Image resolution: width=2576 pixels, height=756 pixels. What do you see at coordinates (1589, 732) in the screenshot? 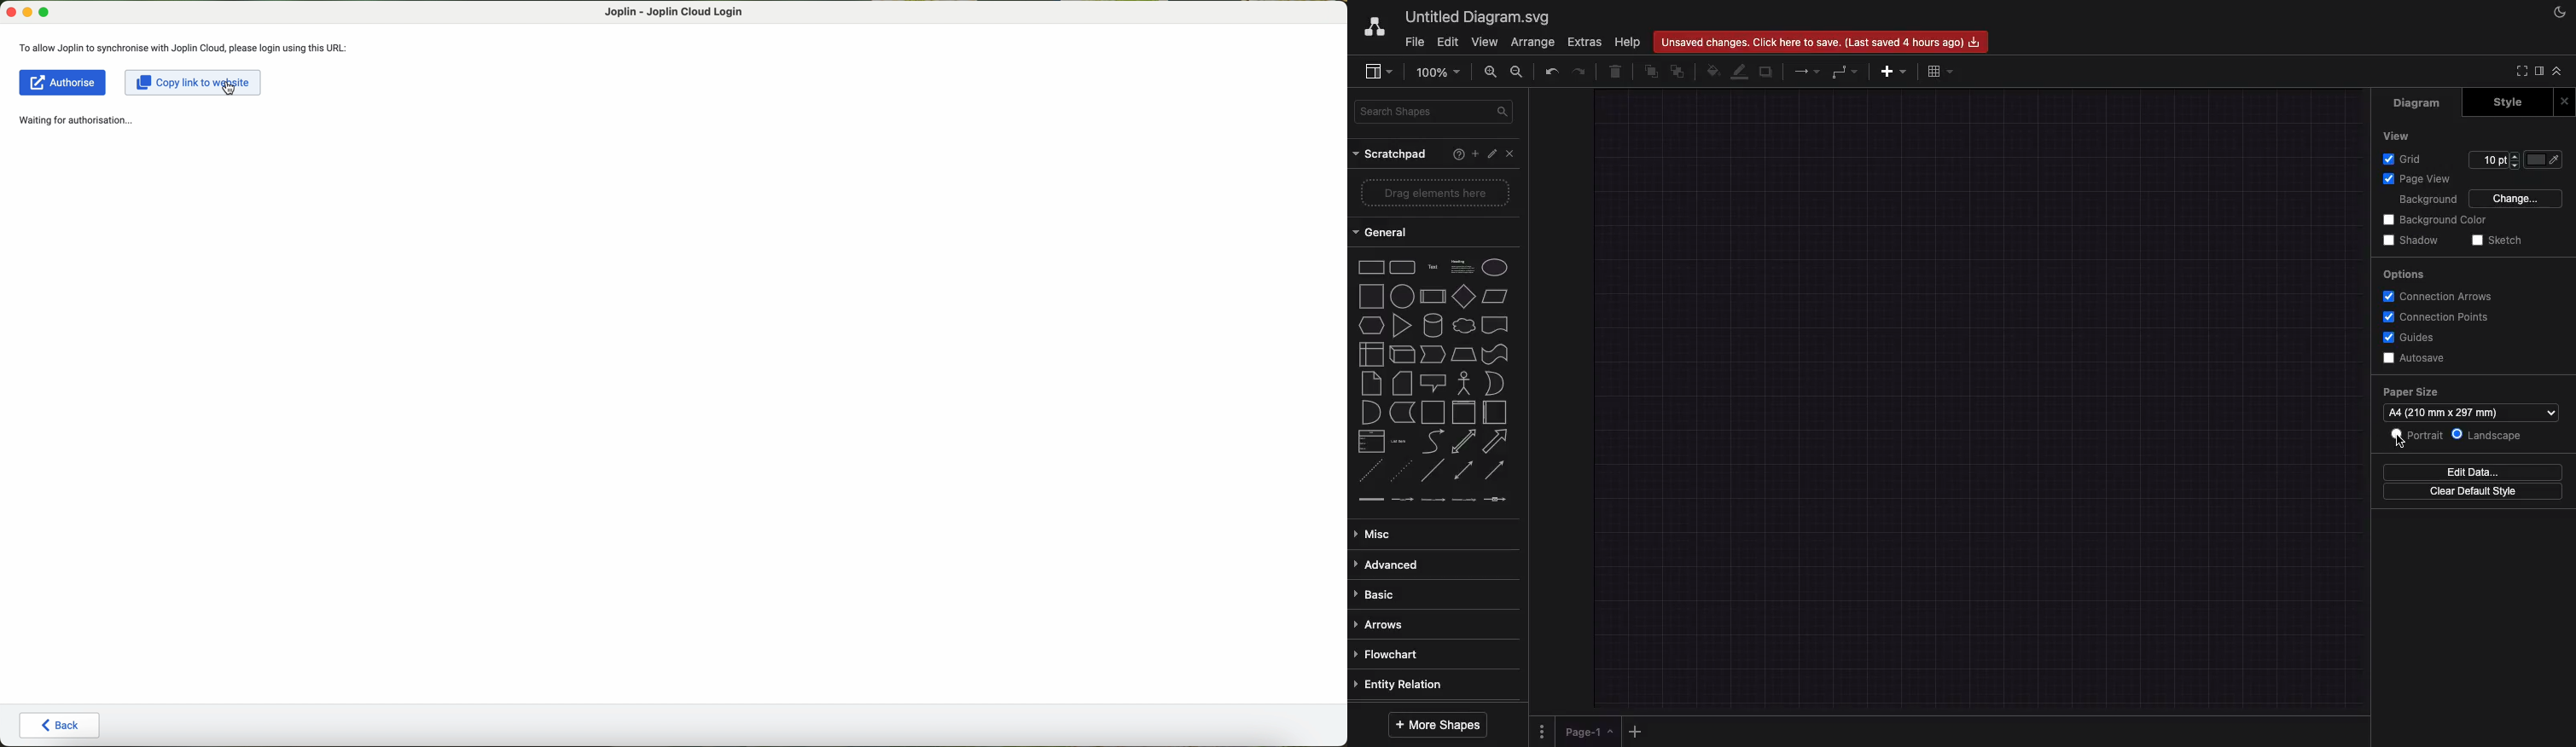
I see `Page 1` at bounding box center [1589, 732].